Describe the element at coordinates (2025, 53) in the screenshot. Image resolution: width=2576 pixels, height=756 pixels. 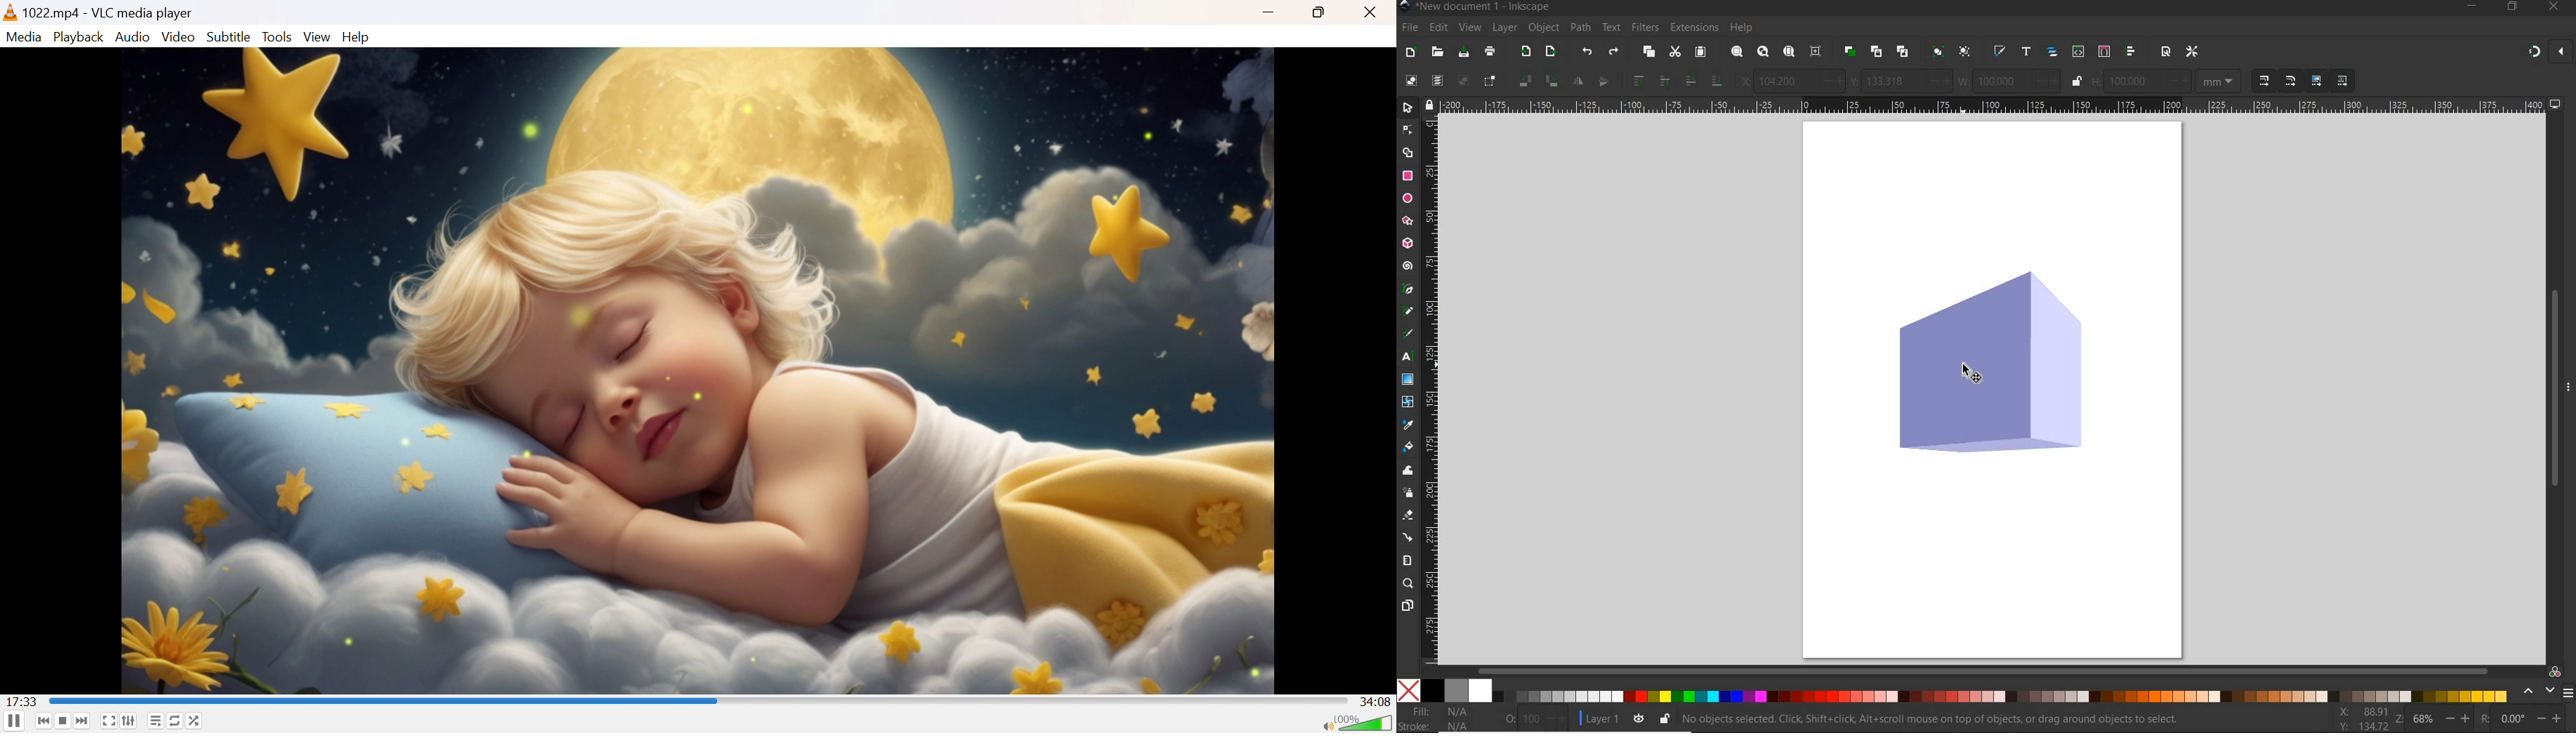
I see `OPEN TEXT` at that location.